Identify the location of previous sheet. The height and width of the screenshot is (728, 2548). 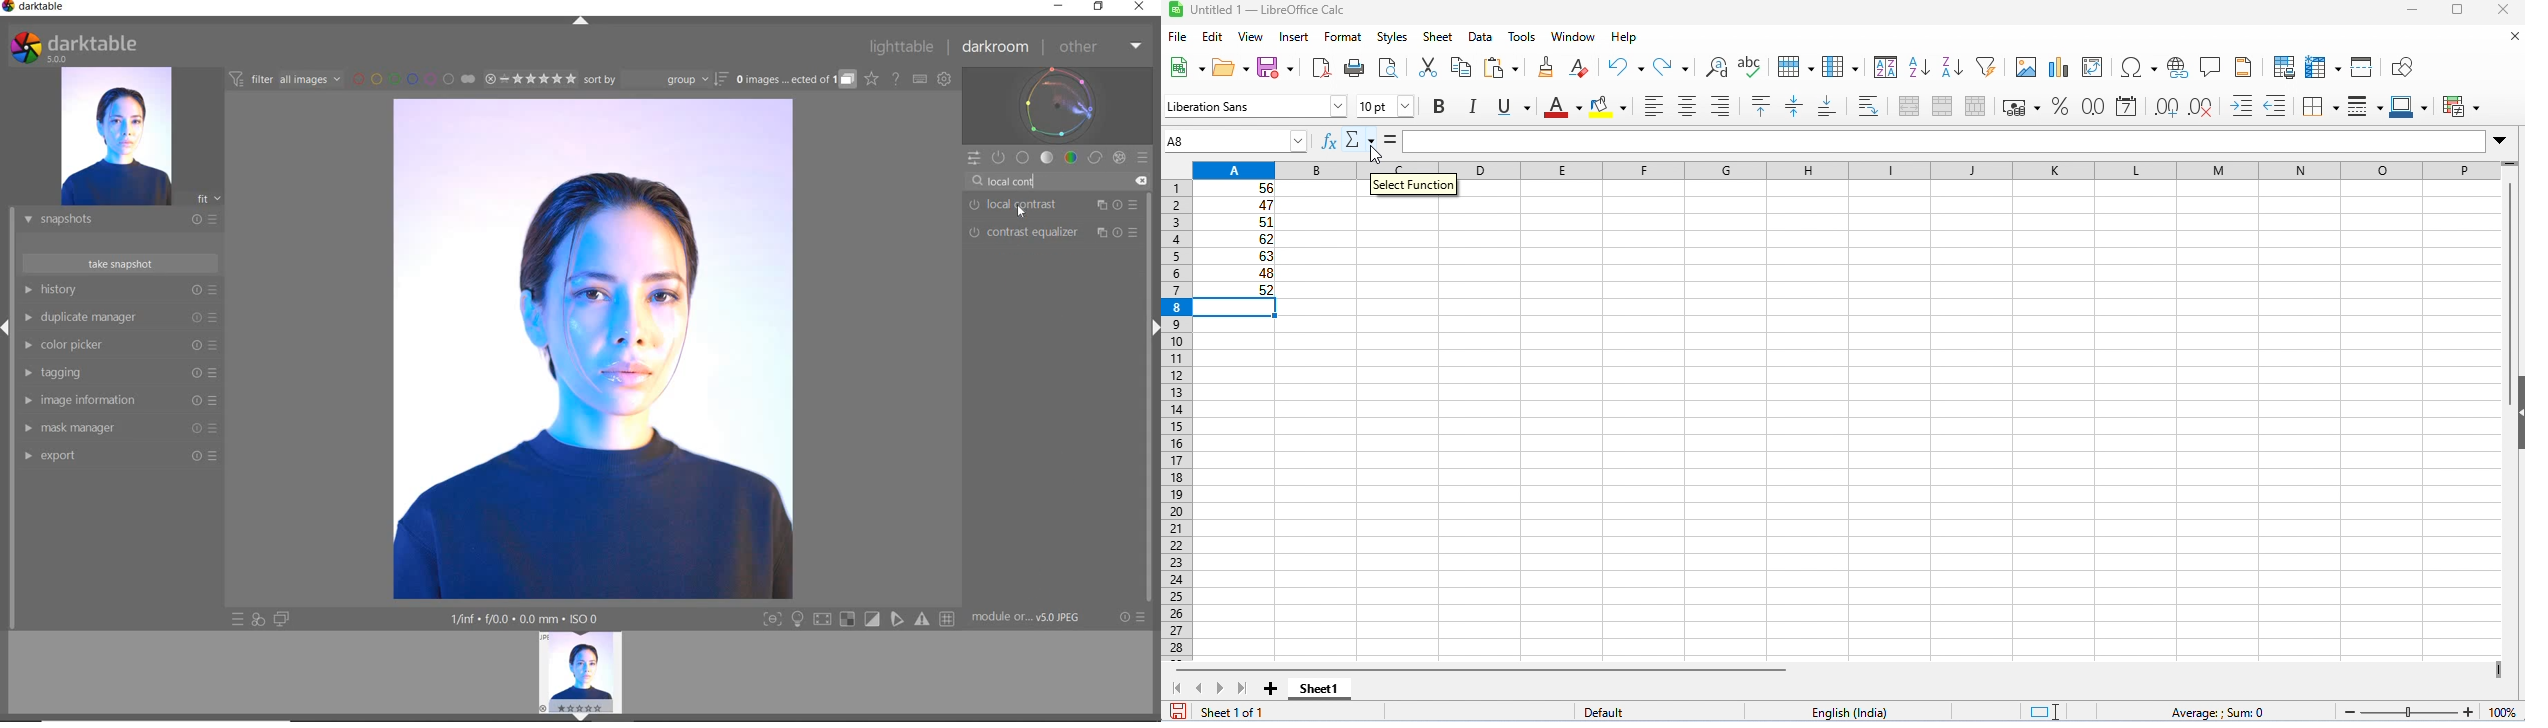
(1200, 687).